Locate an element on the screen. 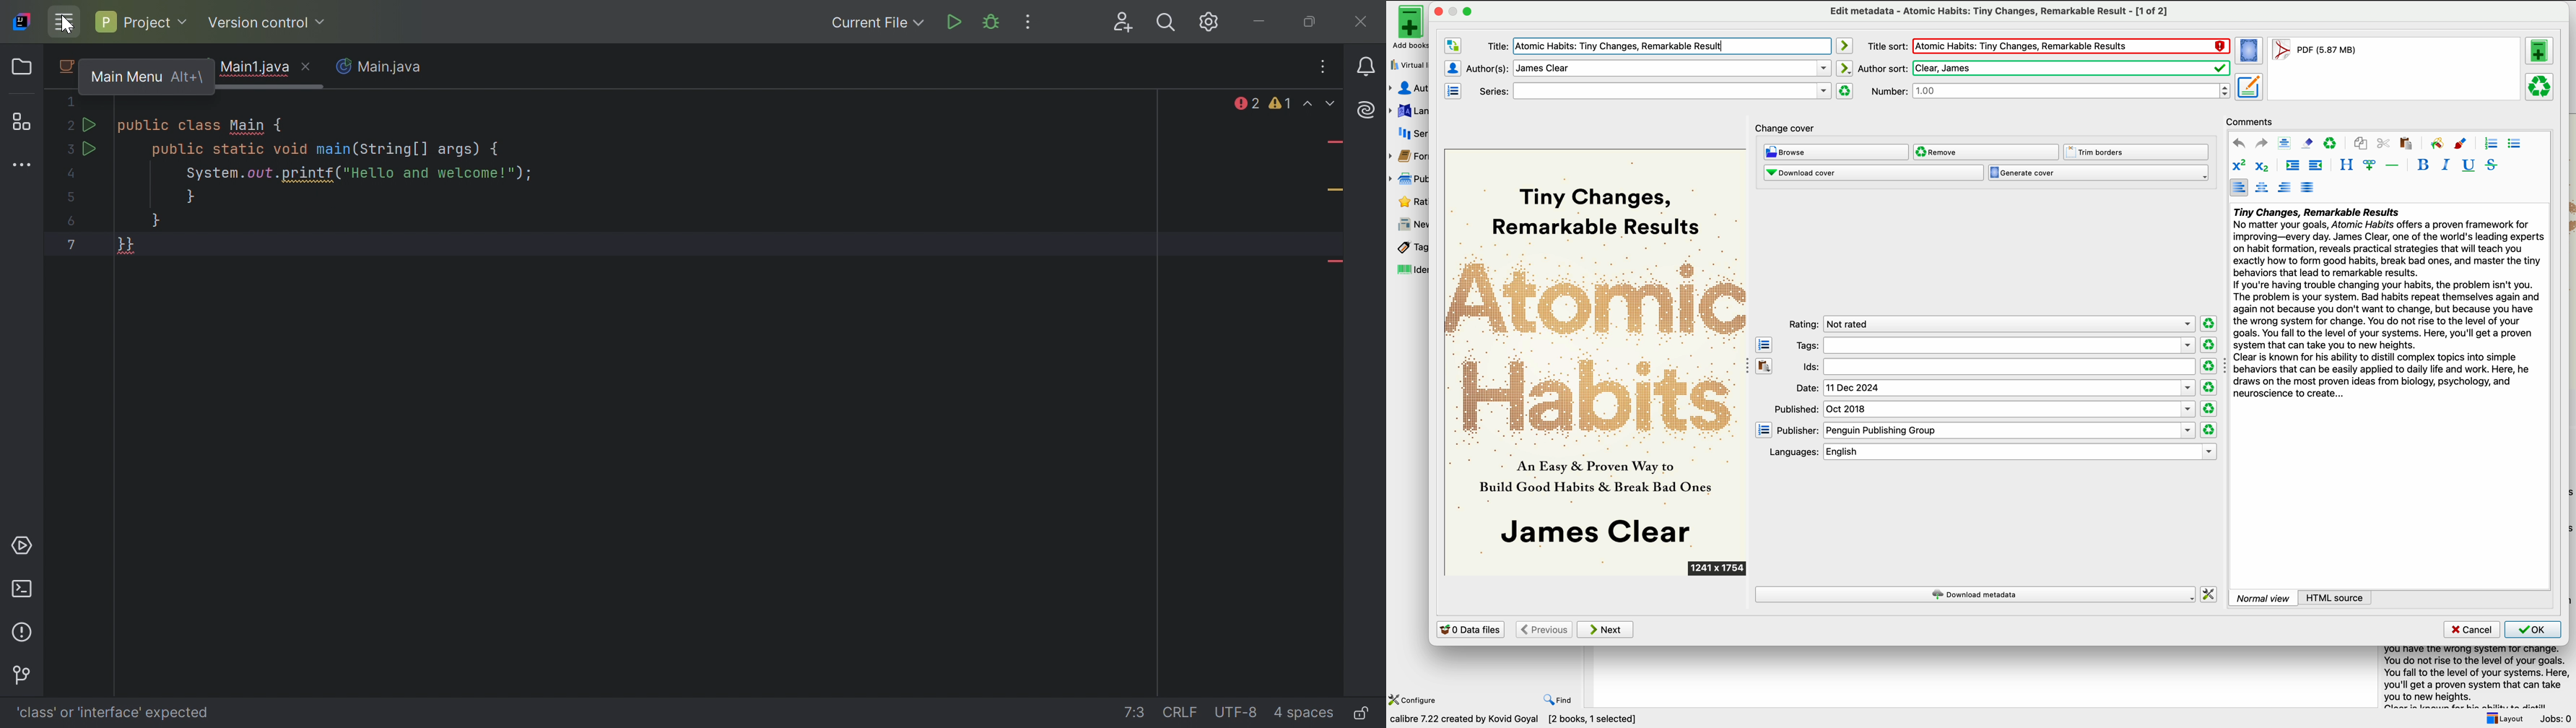  remove formatting is located at coordinates (2307, 143).